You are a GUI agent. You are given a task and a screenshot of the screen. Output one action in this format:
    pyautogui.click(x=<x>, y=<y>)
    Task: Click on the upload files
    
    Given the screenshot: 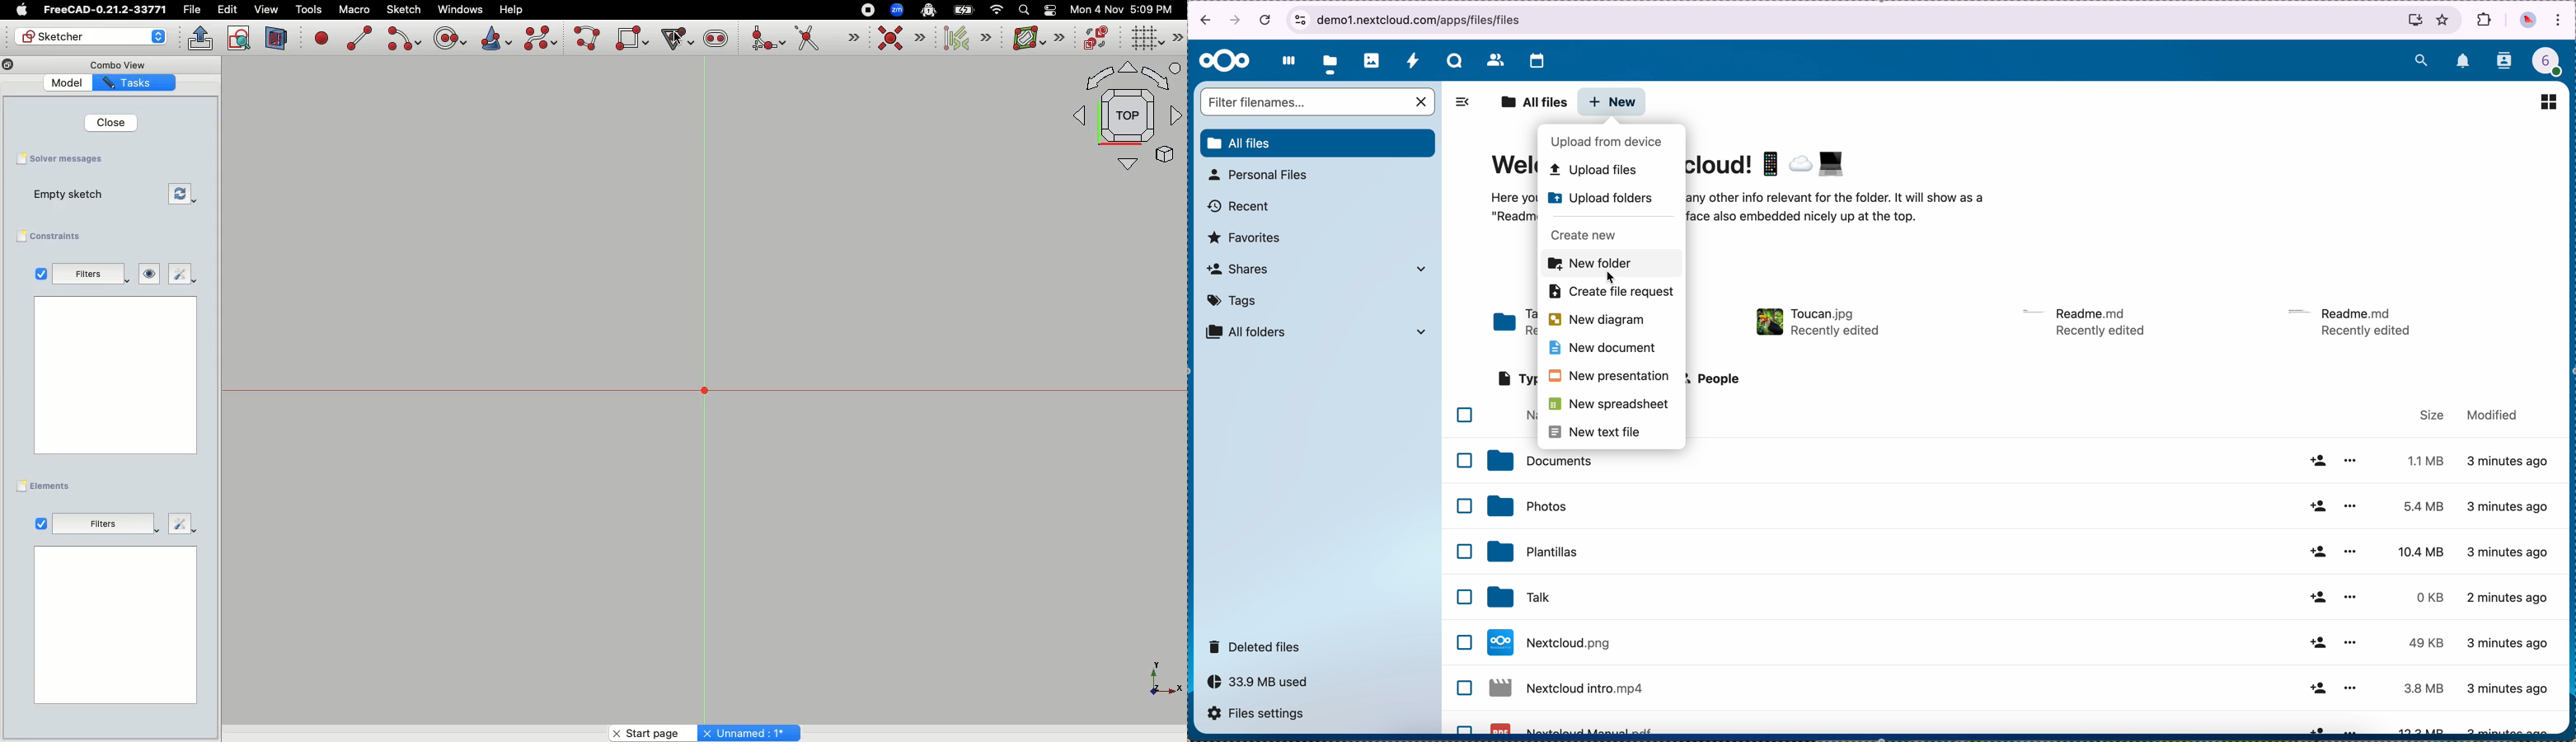 What is the action you would take?
    pyautogui.click(x=1601, y=171)
    